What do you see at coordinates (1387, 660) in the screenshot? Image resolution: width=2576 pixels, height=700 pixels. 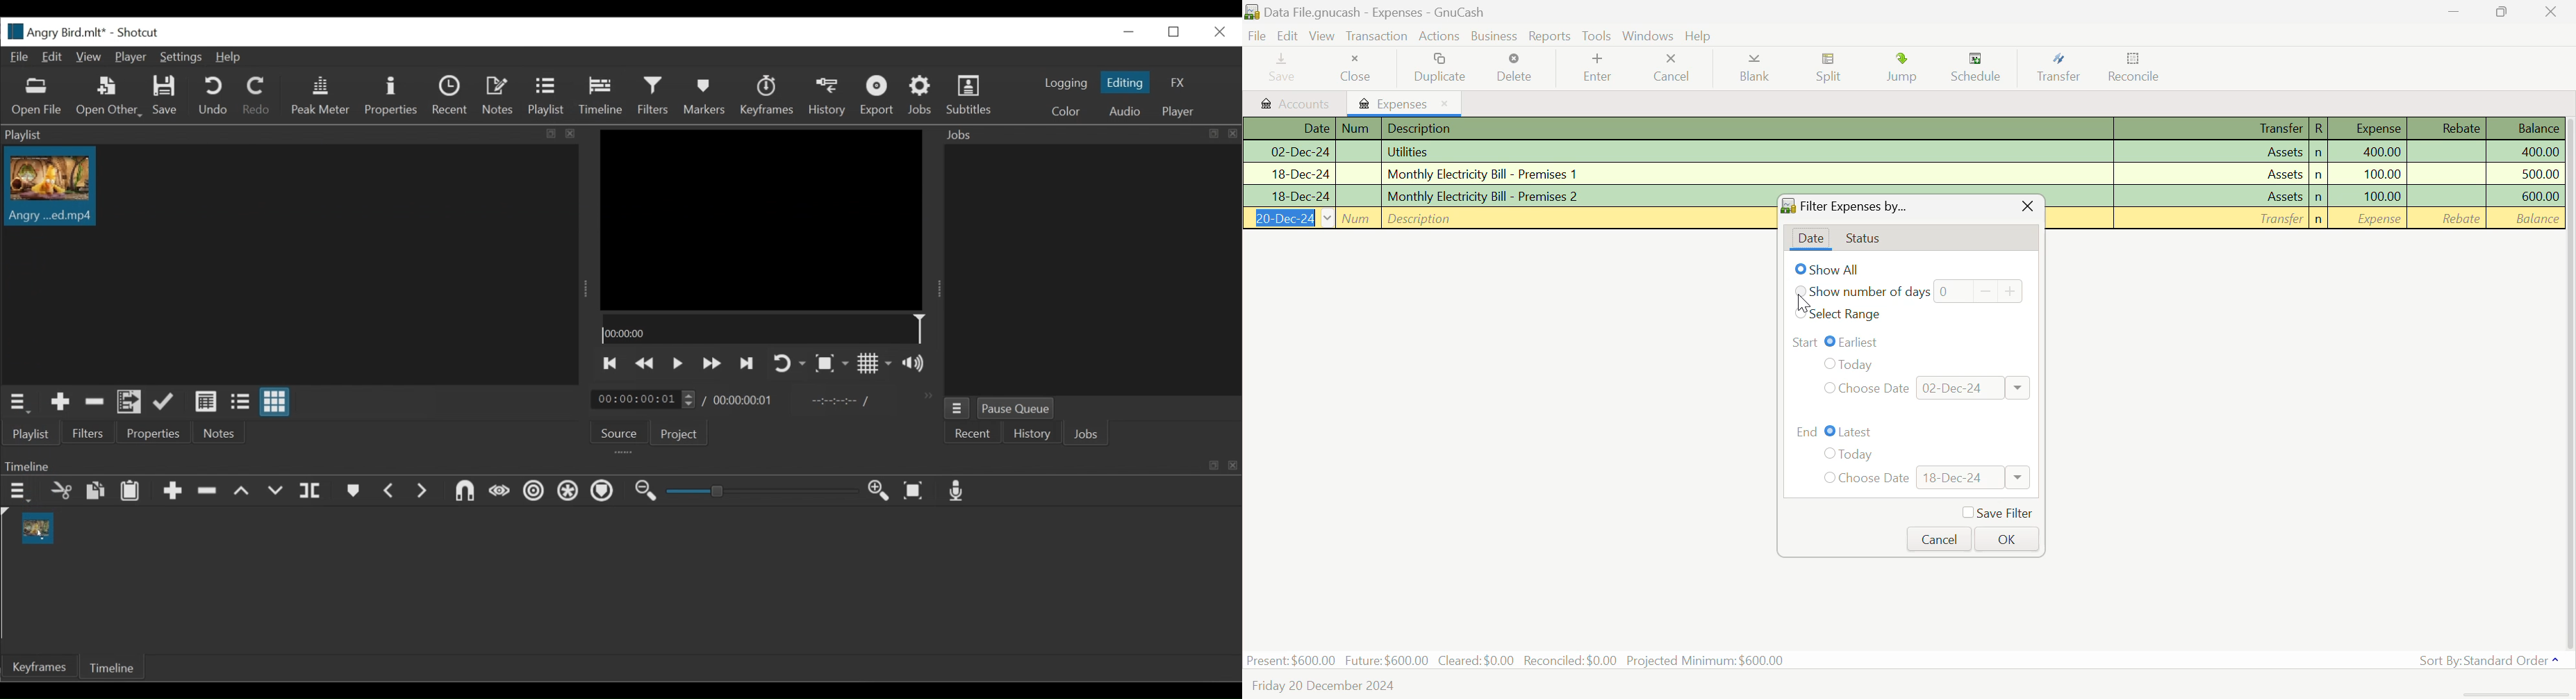 I see `Future` at bounding box center [1387, 660].